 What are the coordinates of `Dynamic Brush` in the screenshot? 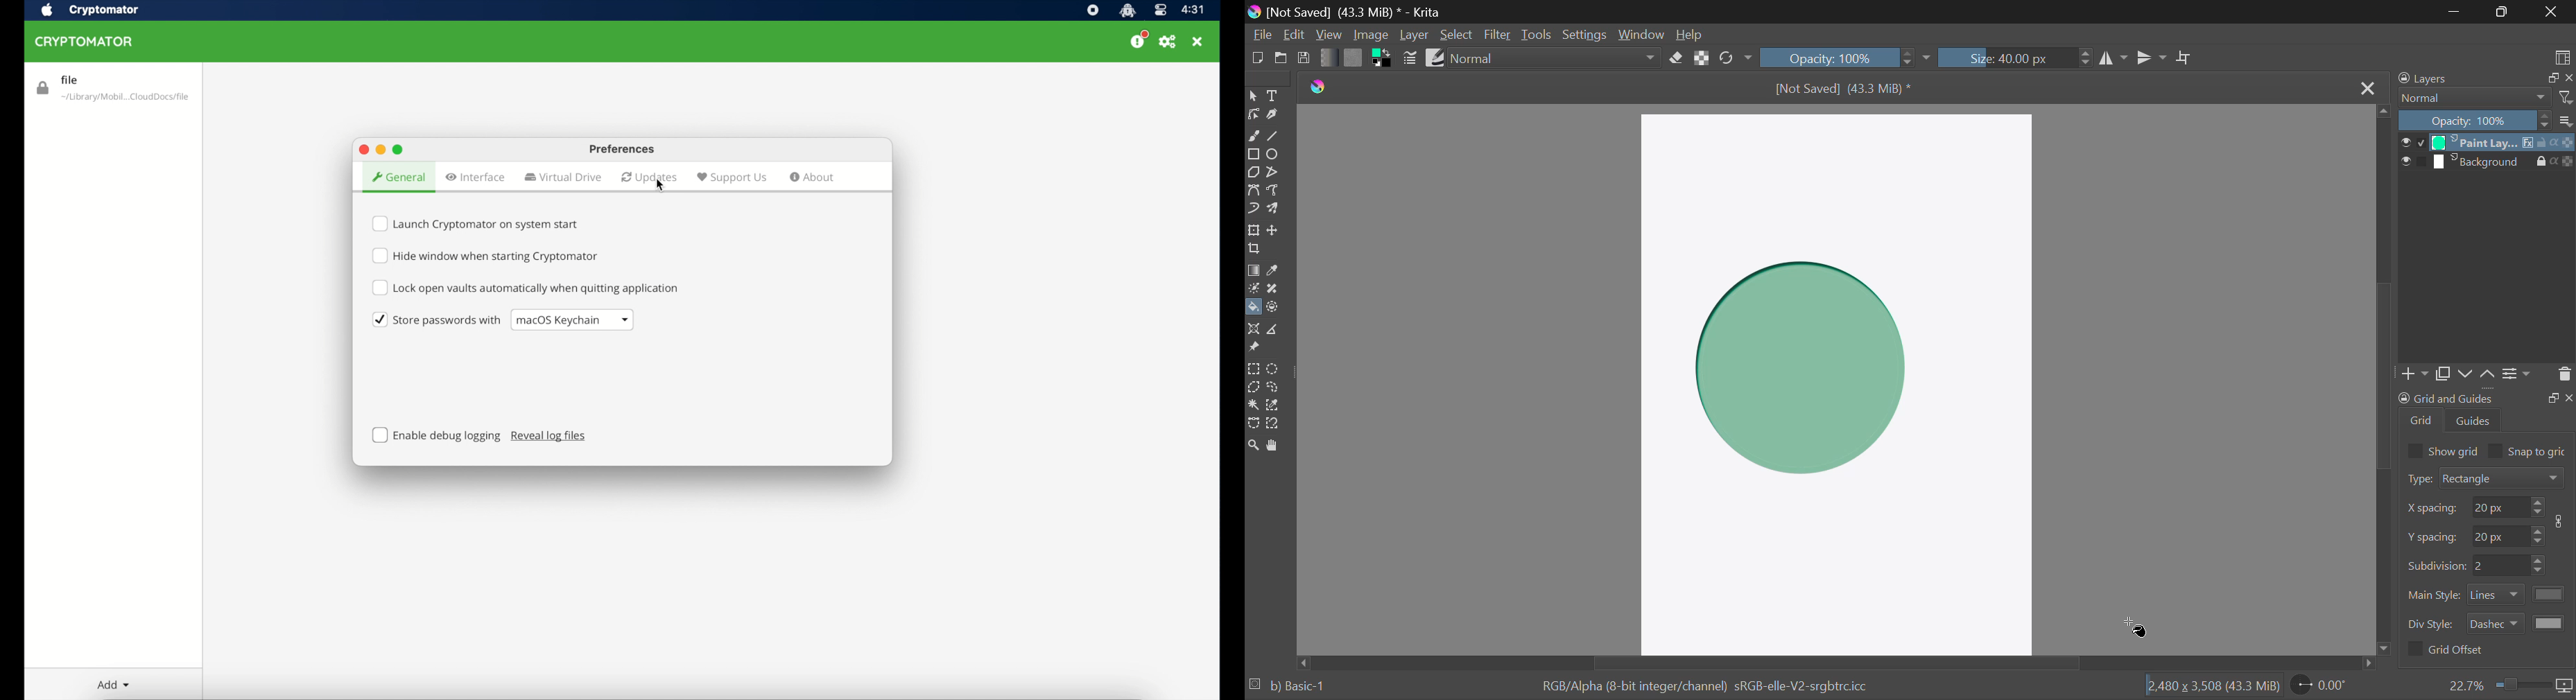 It's located at (1254, 209).